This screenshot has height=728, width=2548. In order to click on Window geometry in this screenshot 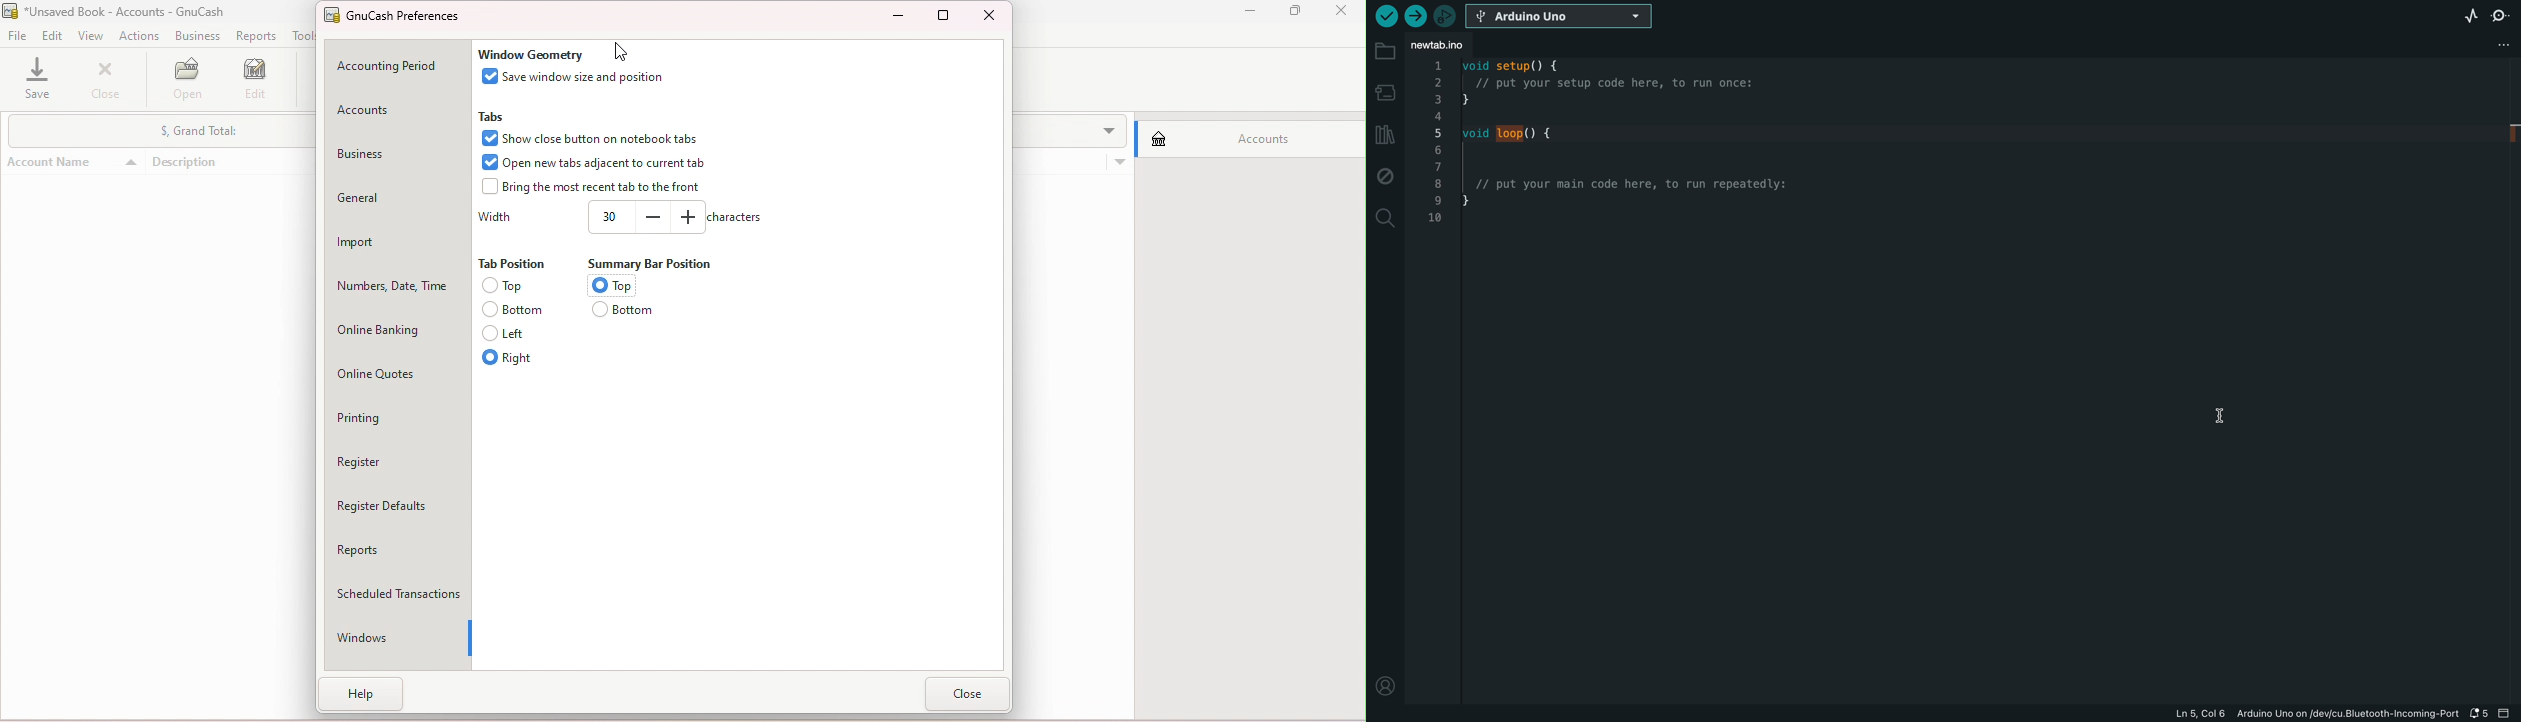, I will do `click(539, 51)`.